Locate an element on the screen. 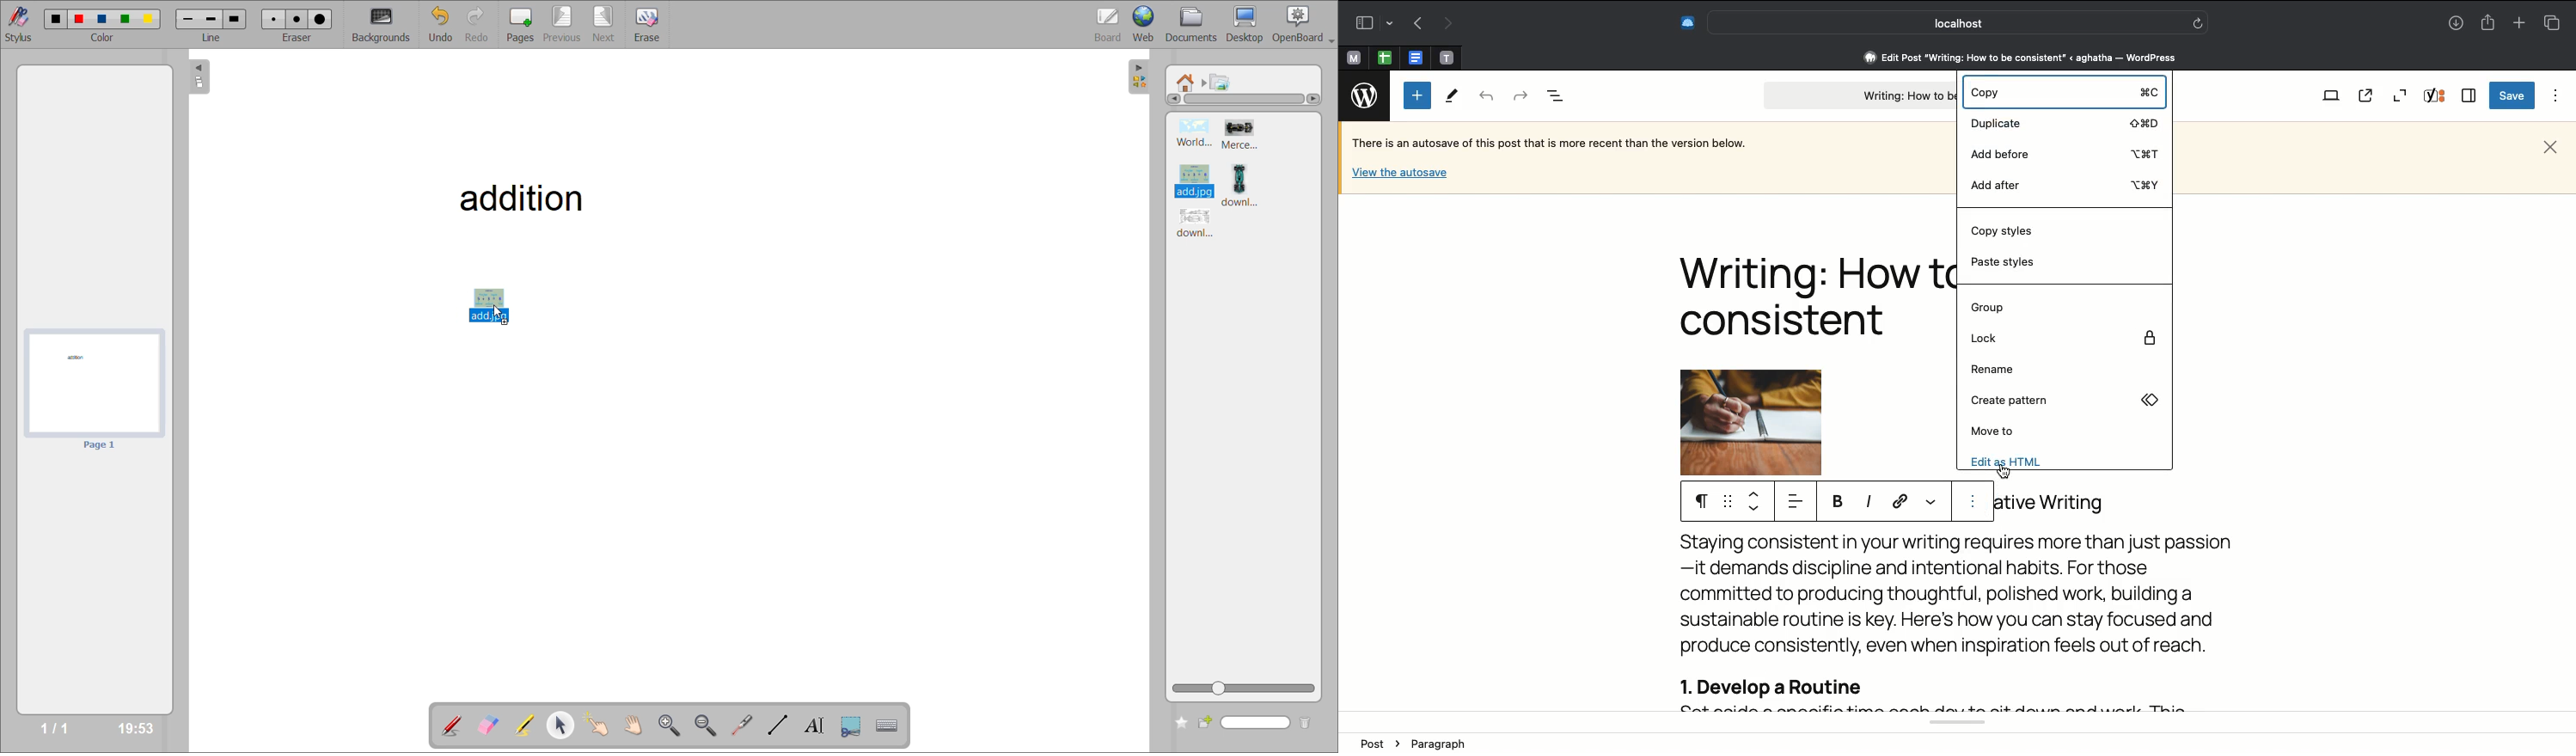  Address is located at coordinates (2009, 58).